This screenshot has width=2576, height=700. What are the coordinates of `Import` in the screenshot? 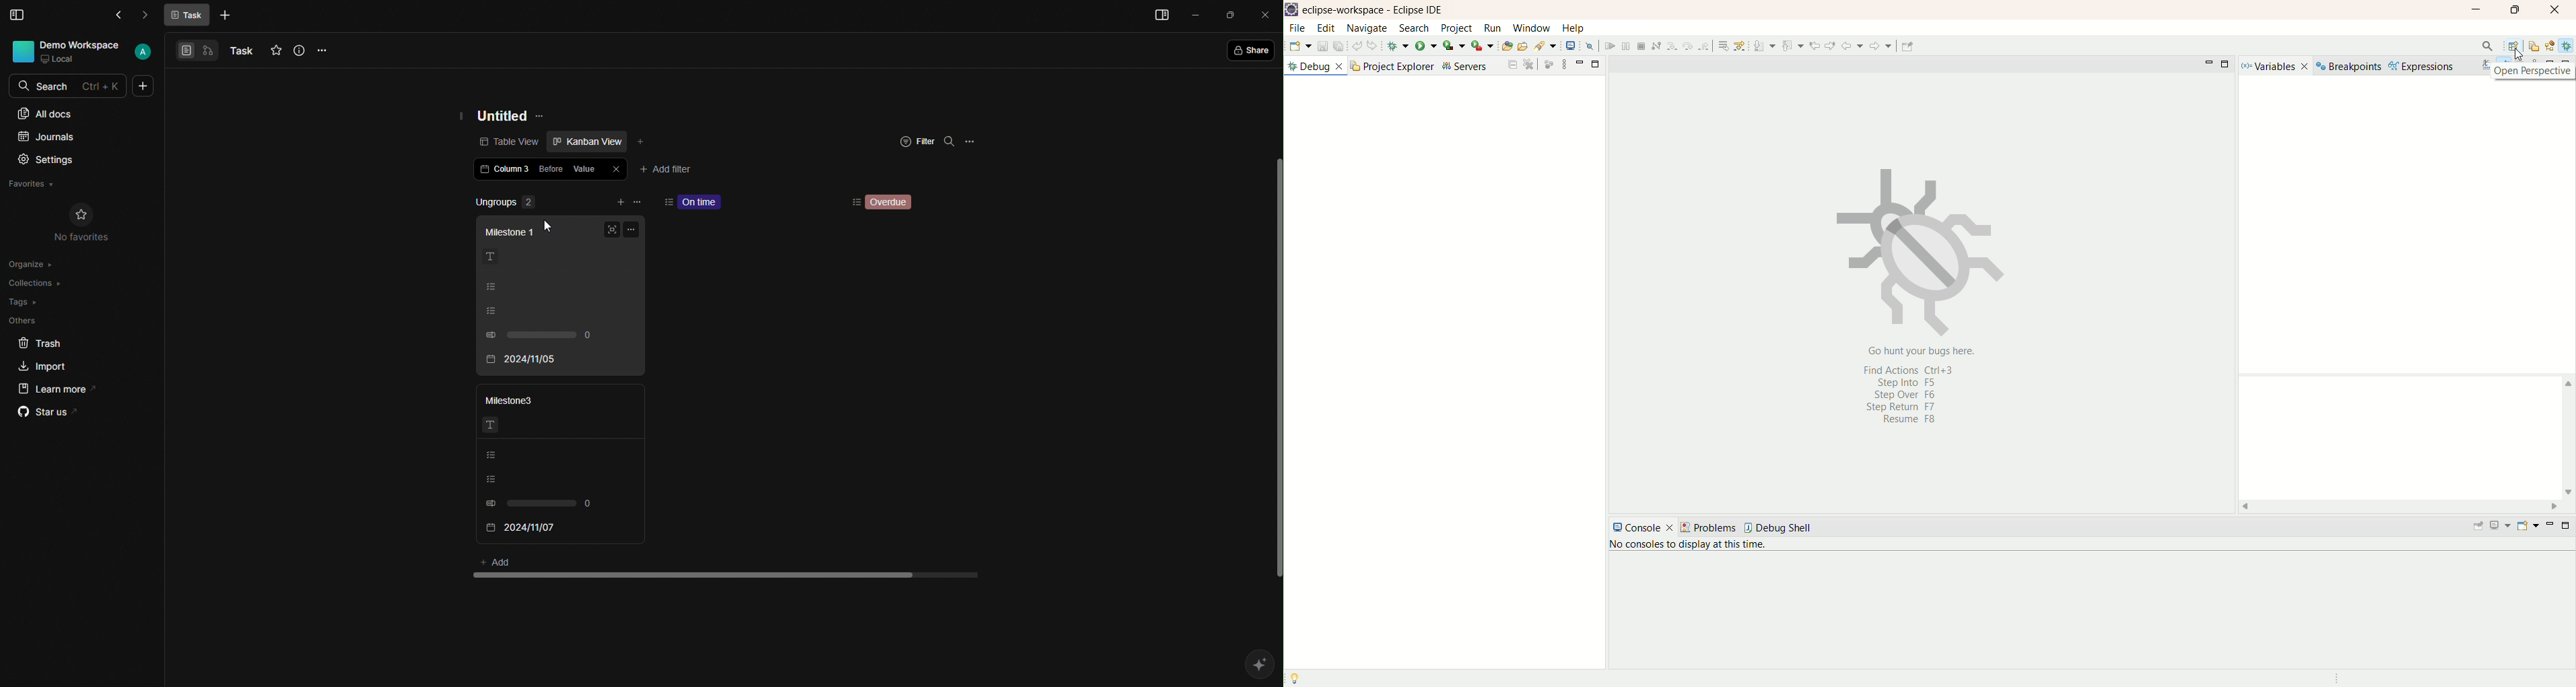 It's located at (44, 366).